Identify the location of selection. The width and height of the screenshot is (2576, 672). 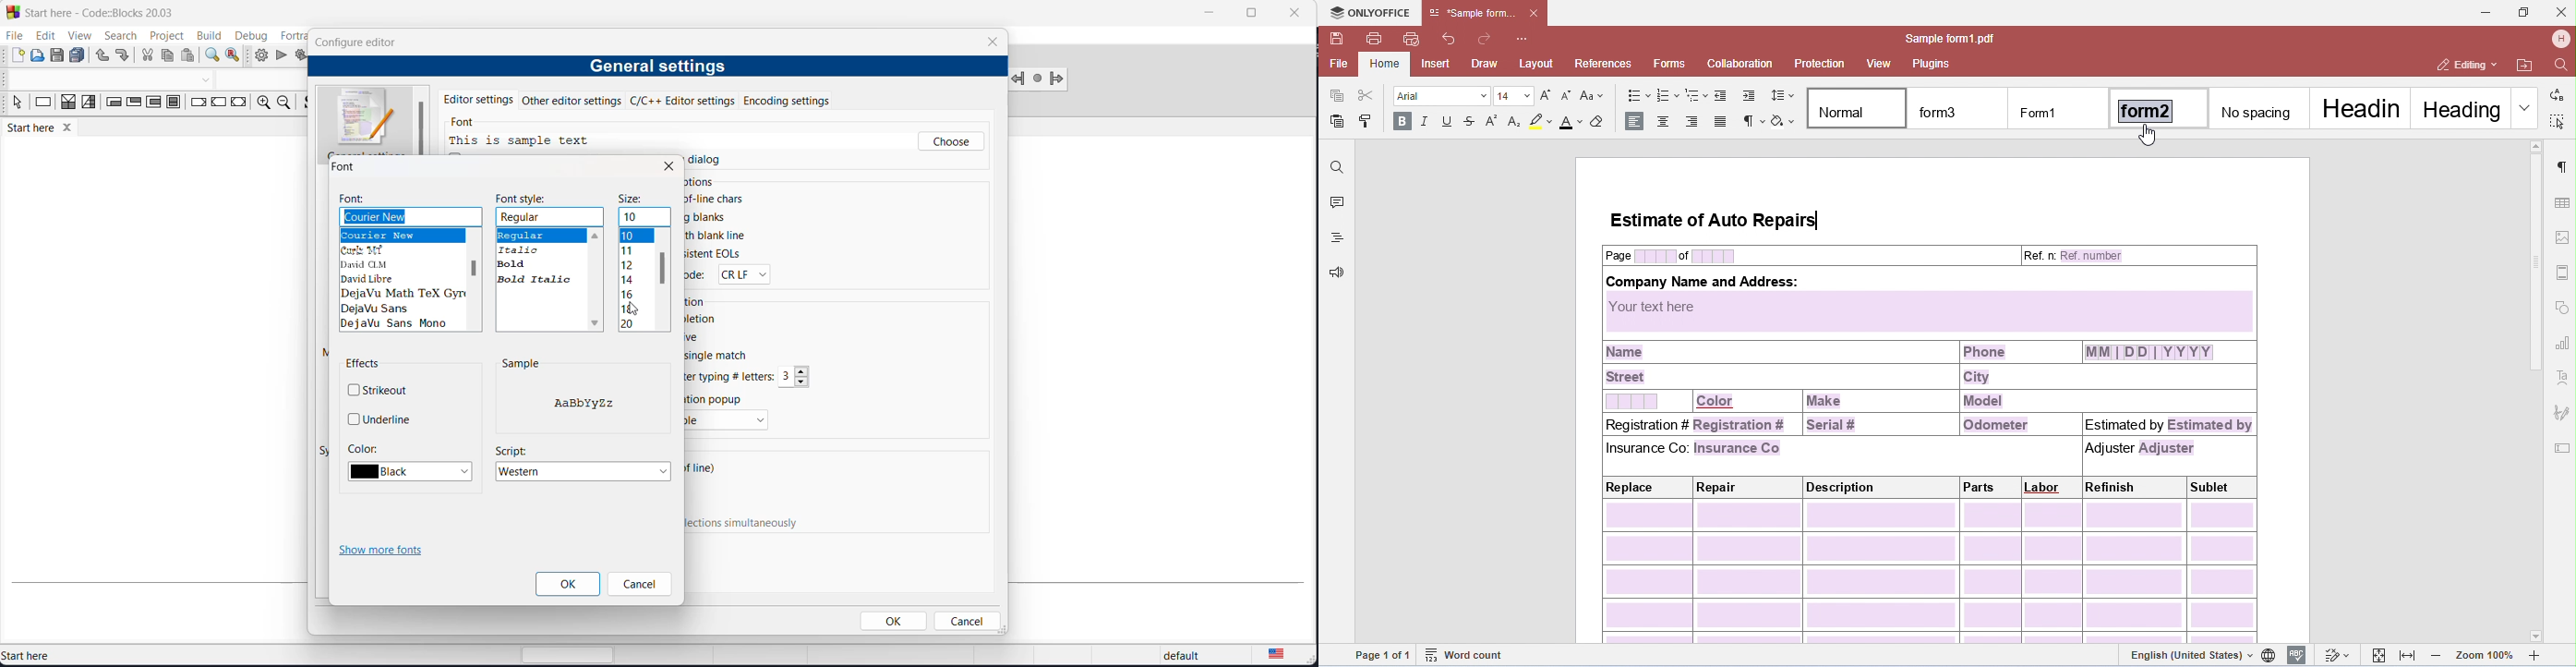
(88, 105).